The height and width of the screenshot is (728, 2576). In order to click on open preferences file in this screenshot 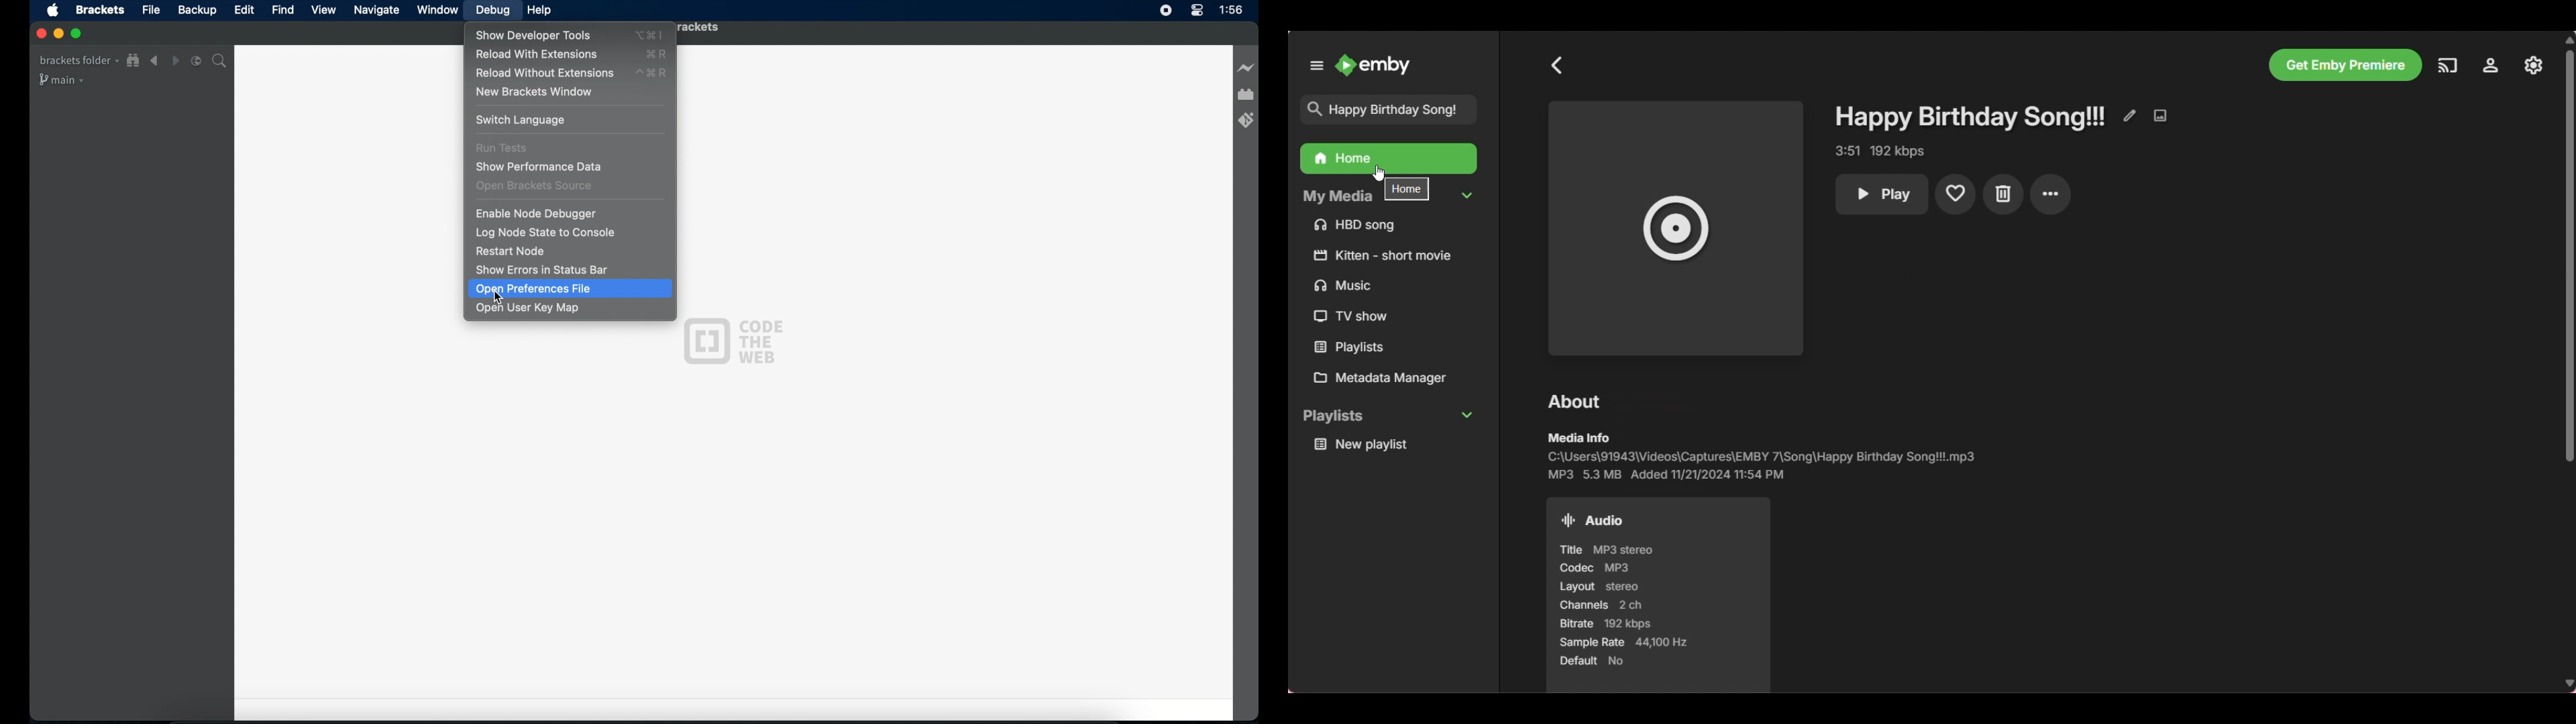, I will do `click(571, 288)`.